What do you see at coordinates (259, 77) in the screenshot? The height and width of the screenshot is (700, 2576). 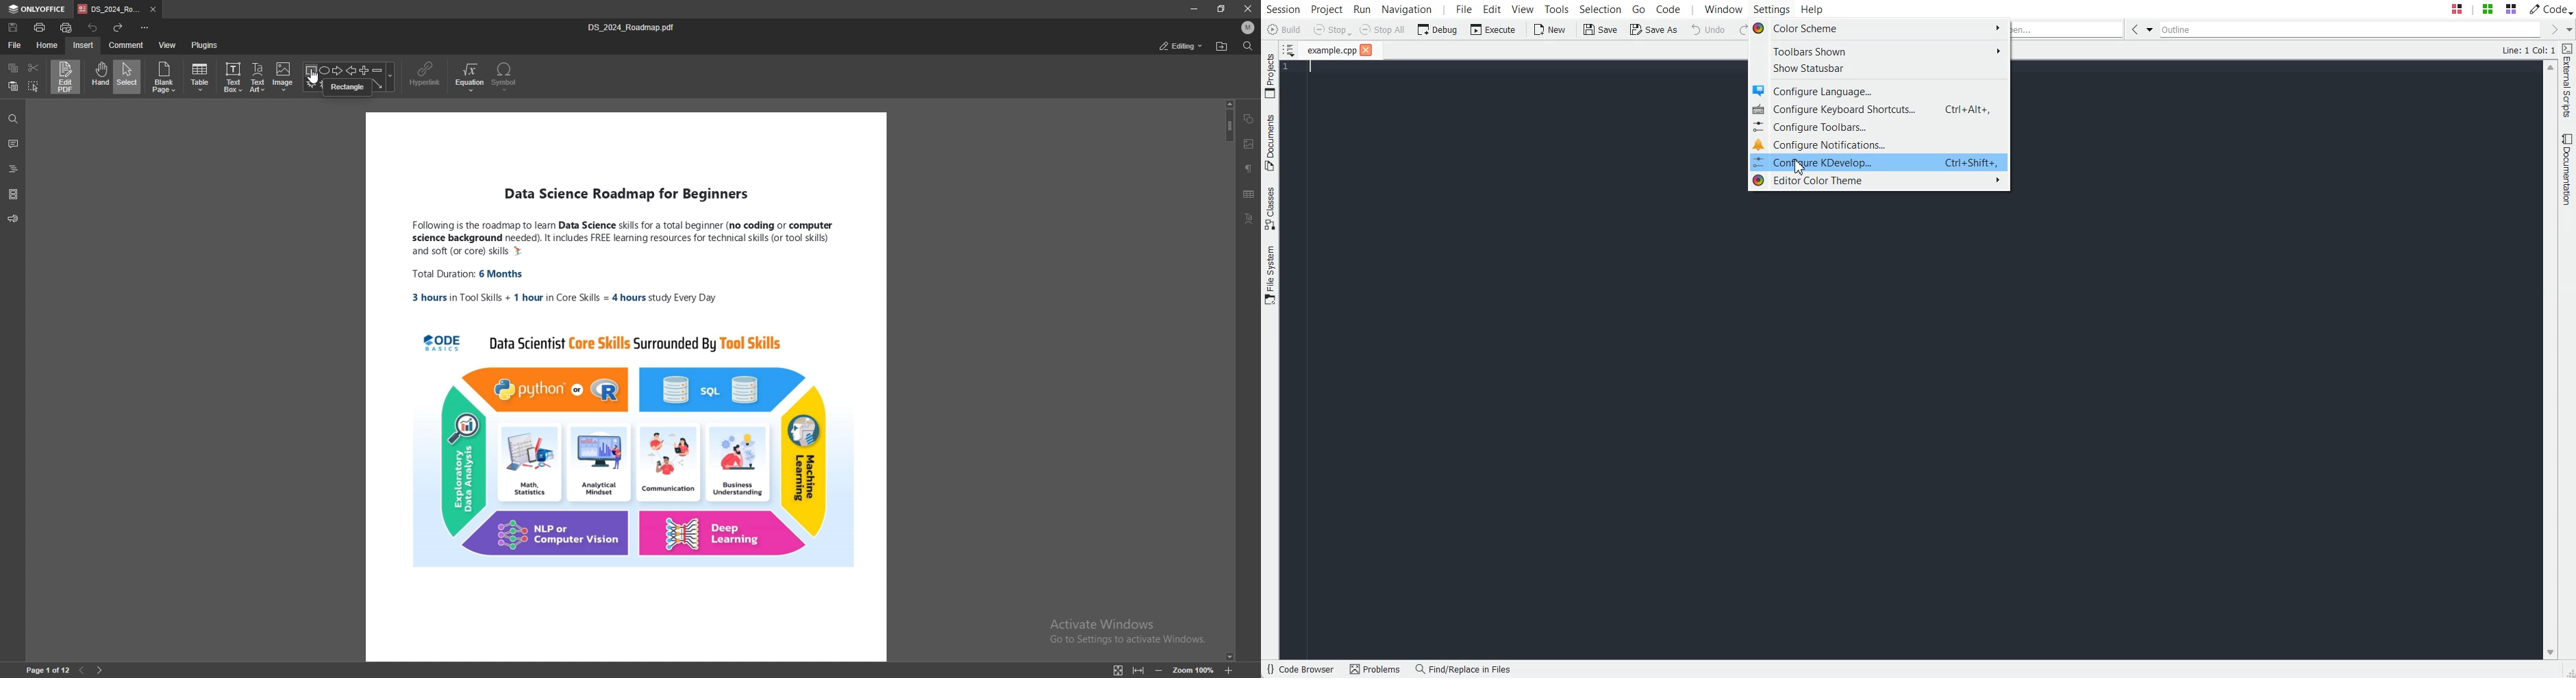 I see `text art` at bounding box center [259, 77].